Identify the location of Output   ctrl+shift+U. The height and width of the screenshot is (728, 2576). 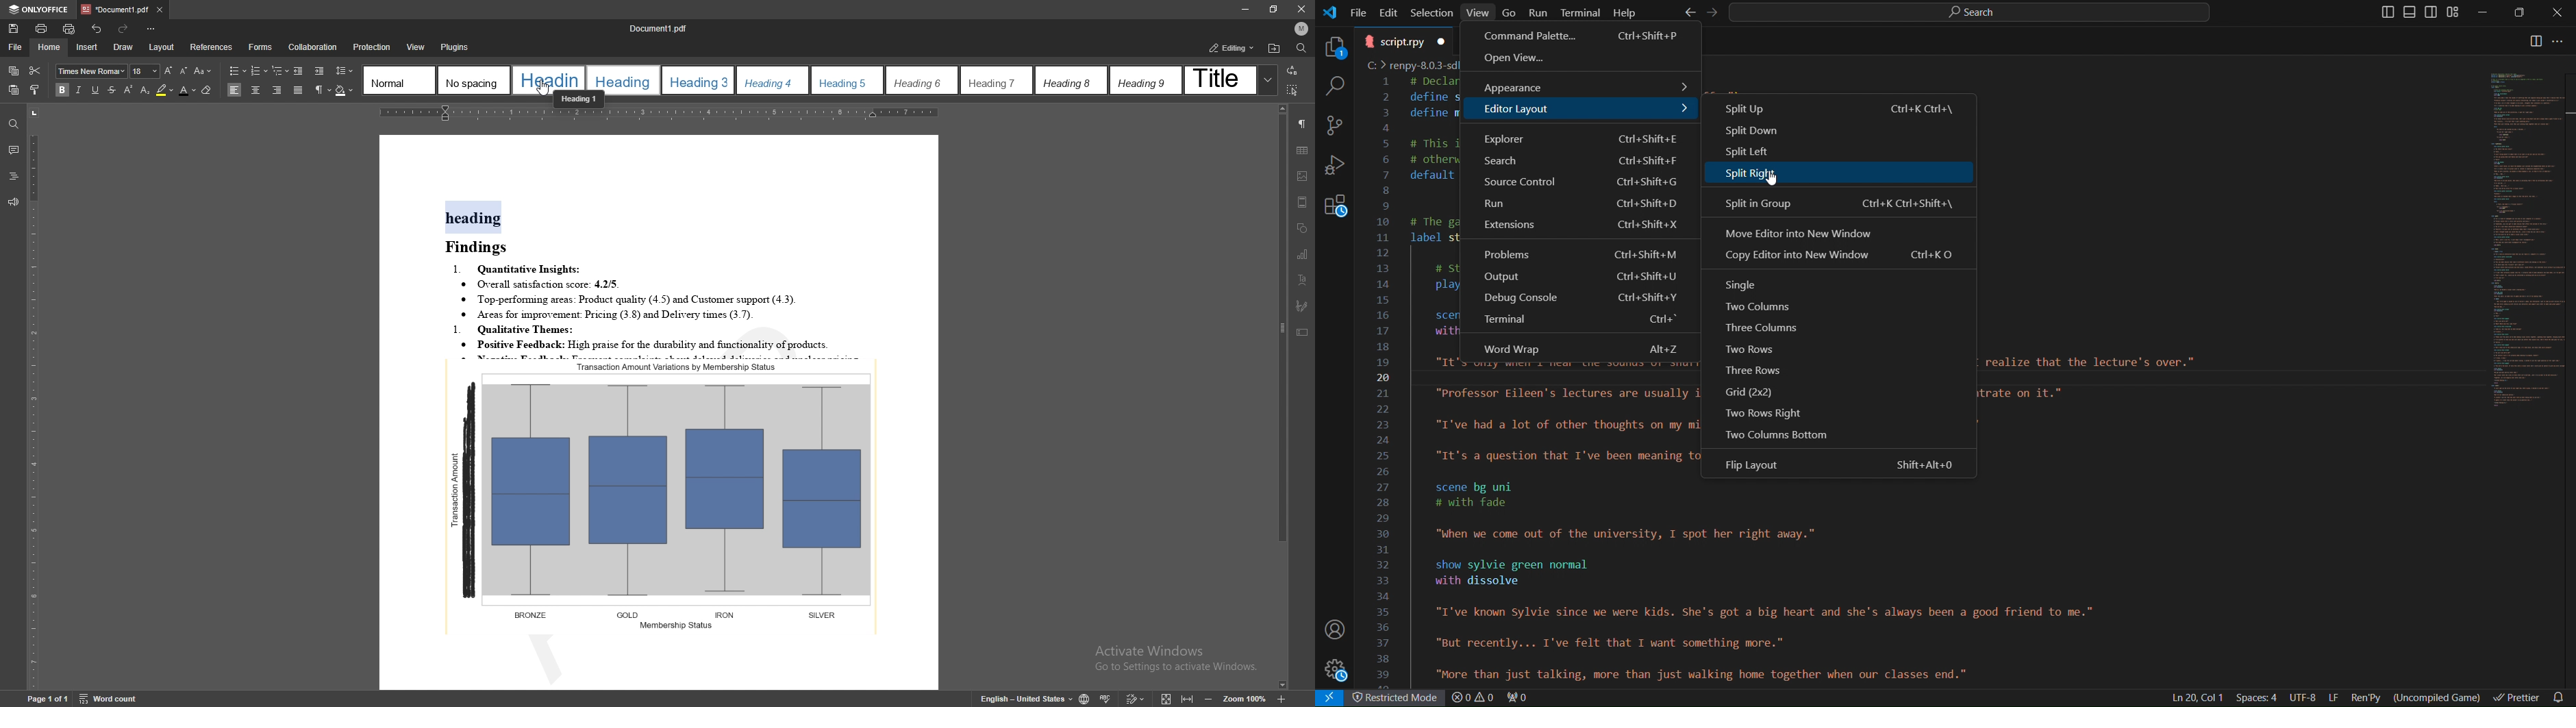
(1580, 279).